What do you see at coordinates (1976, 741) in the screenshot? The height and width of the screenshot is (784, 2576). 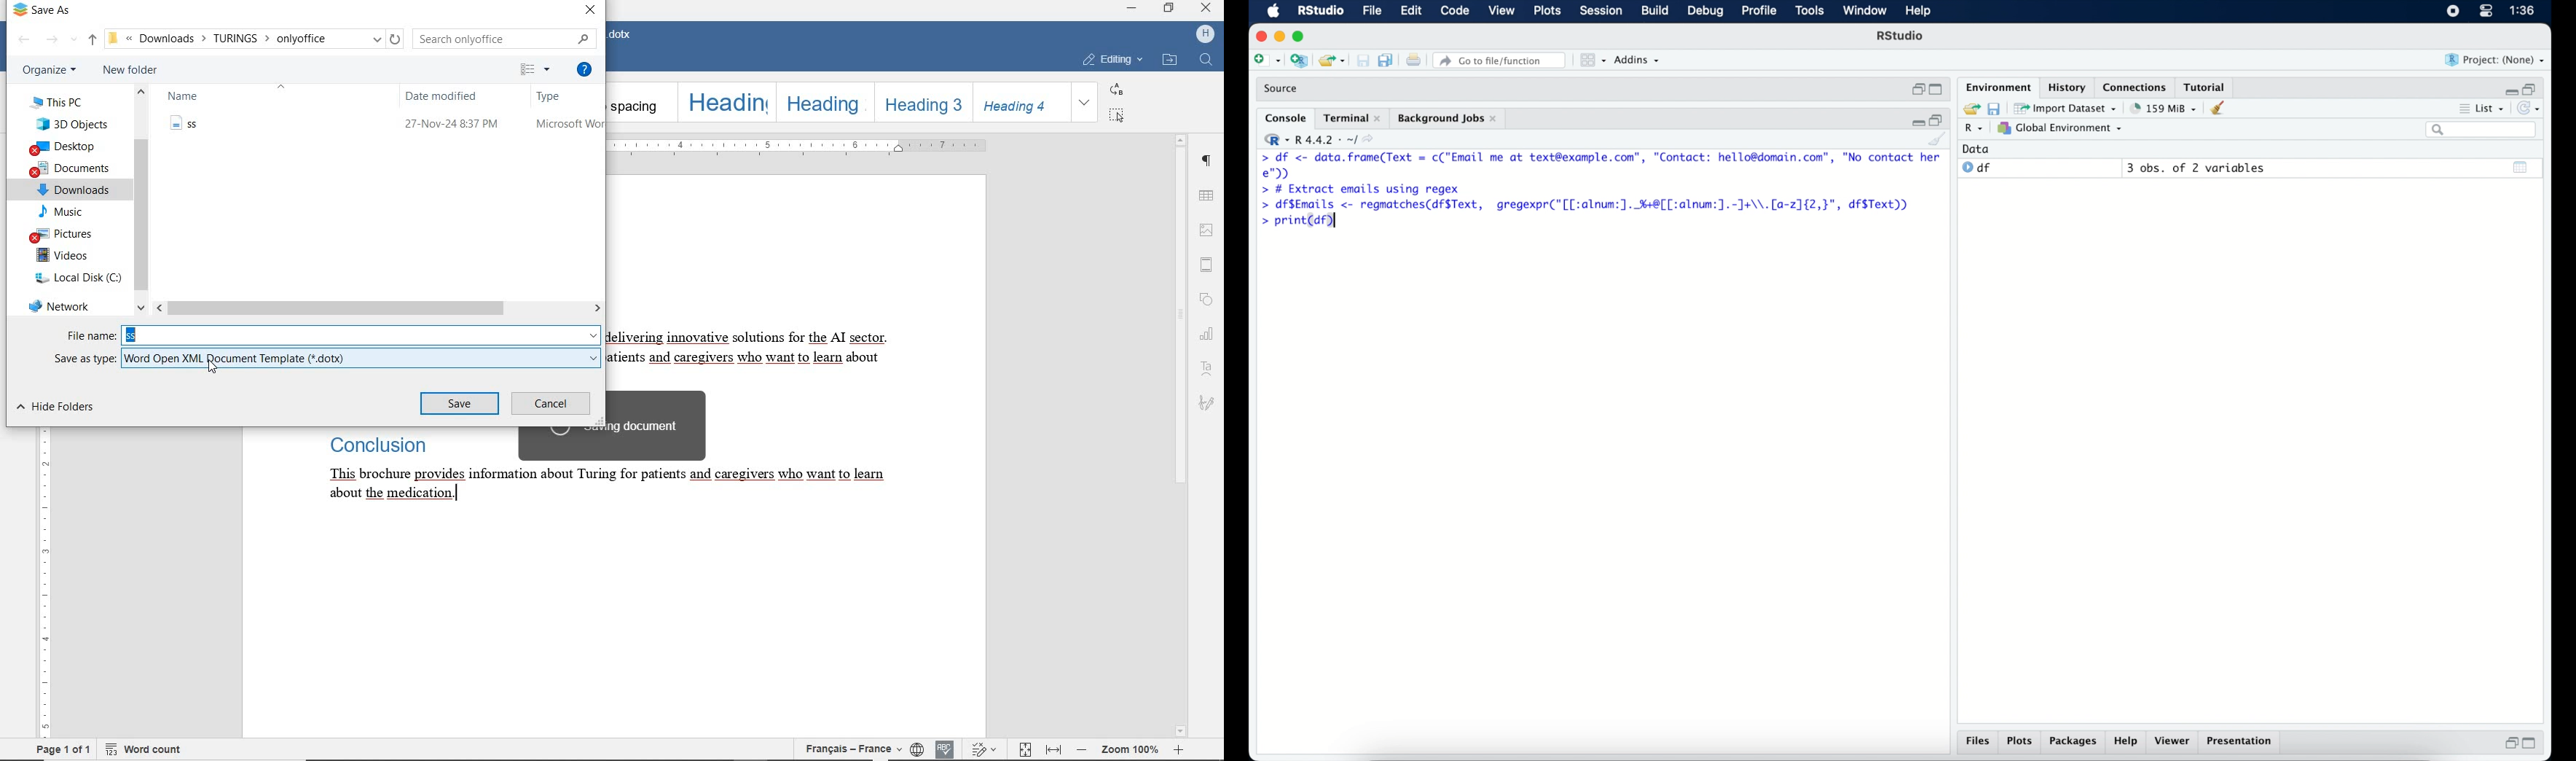 I see `files` at bounding box center [1976, 741].